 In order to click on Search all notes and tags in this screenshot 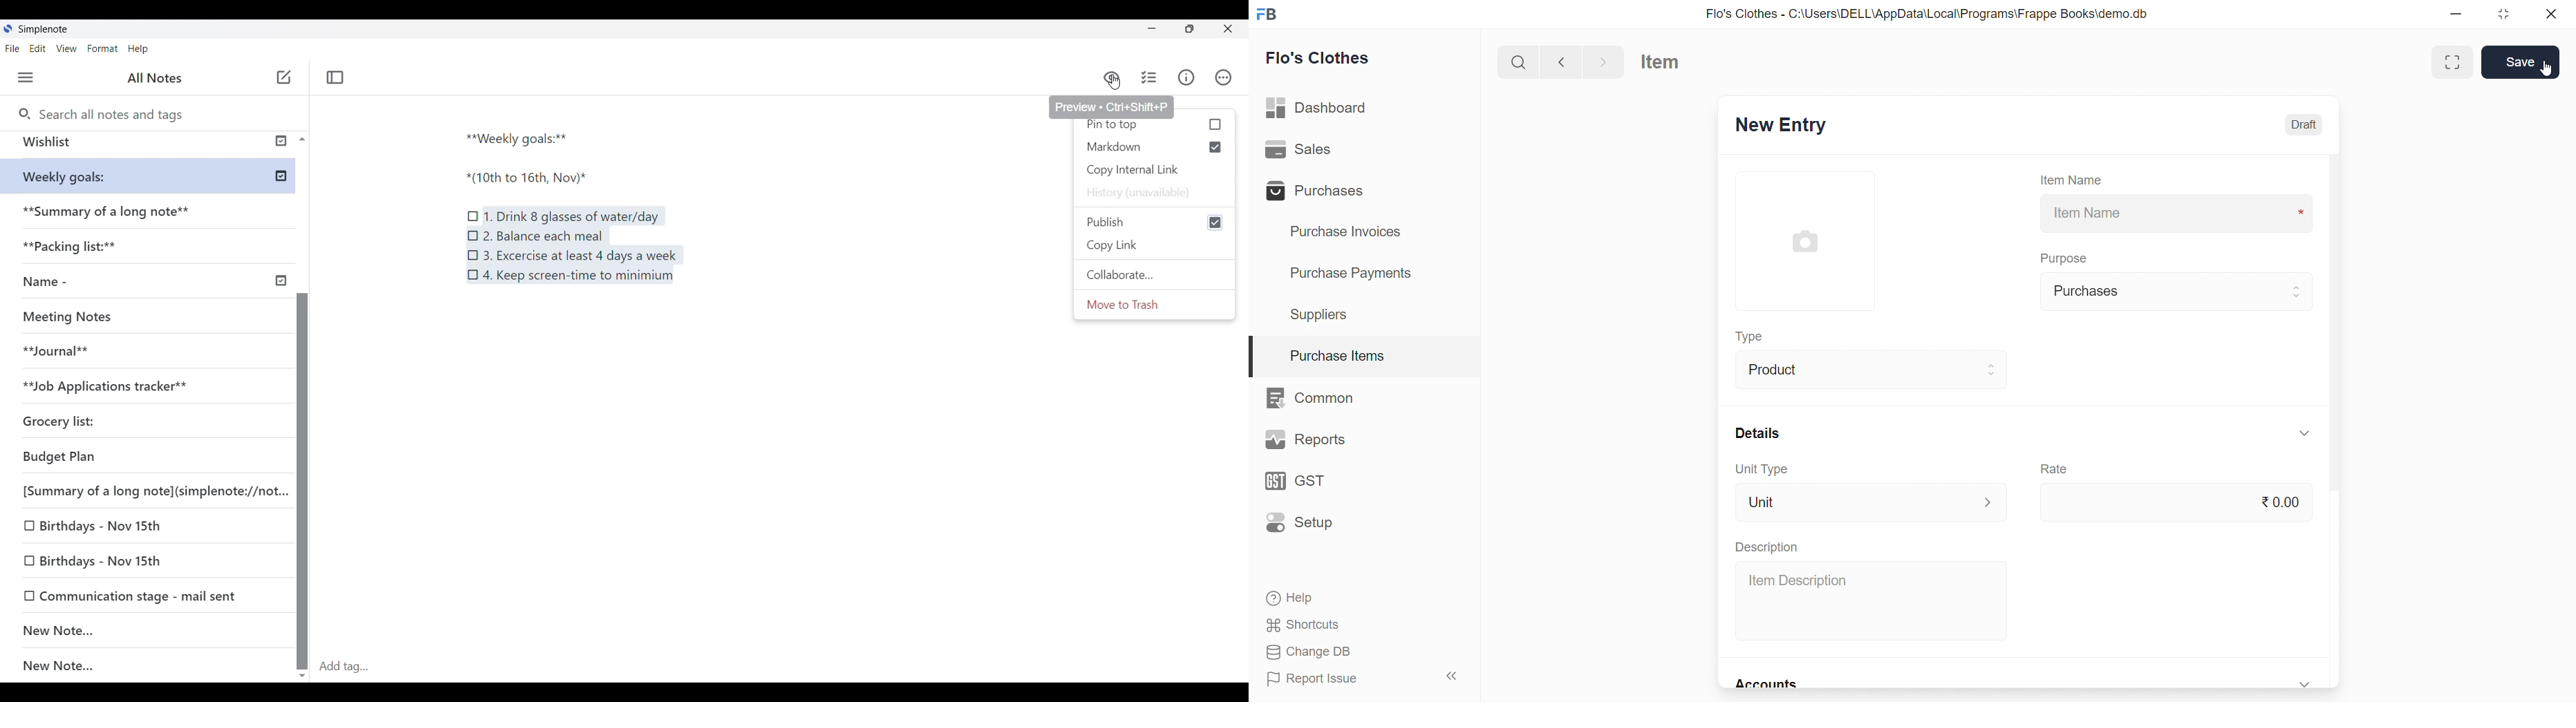, I will do `click(111, 112)`.